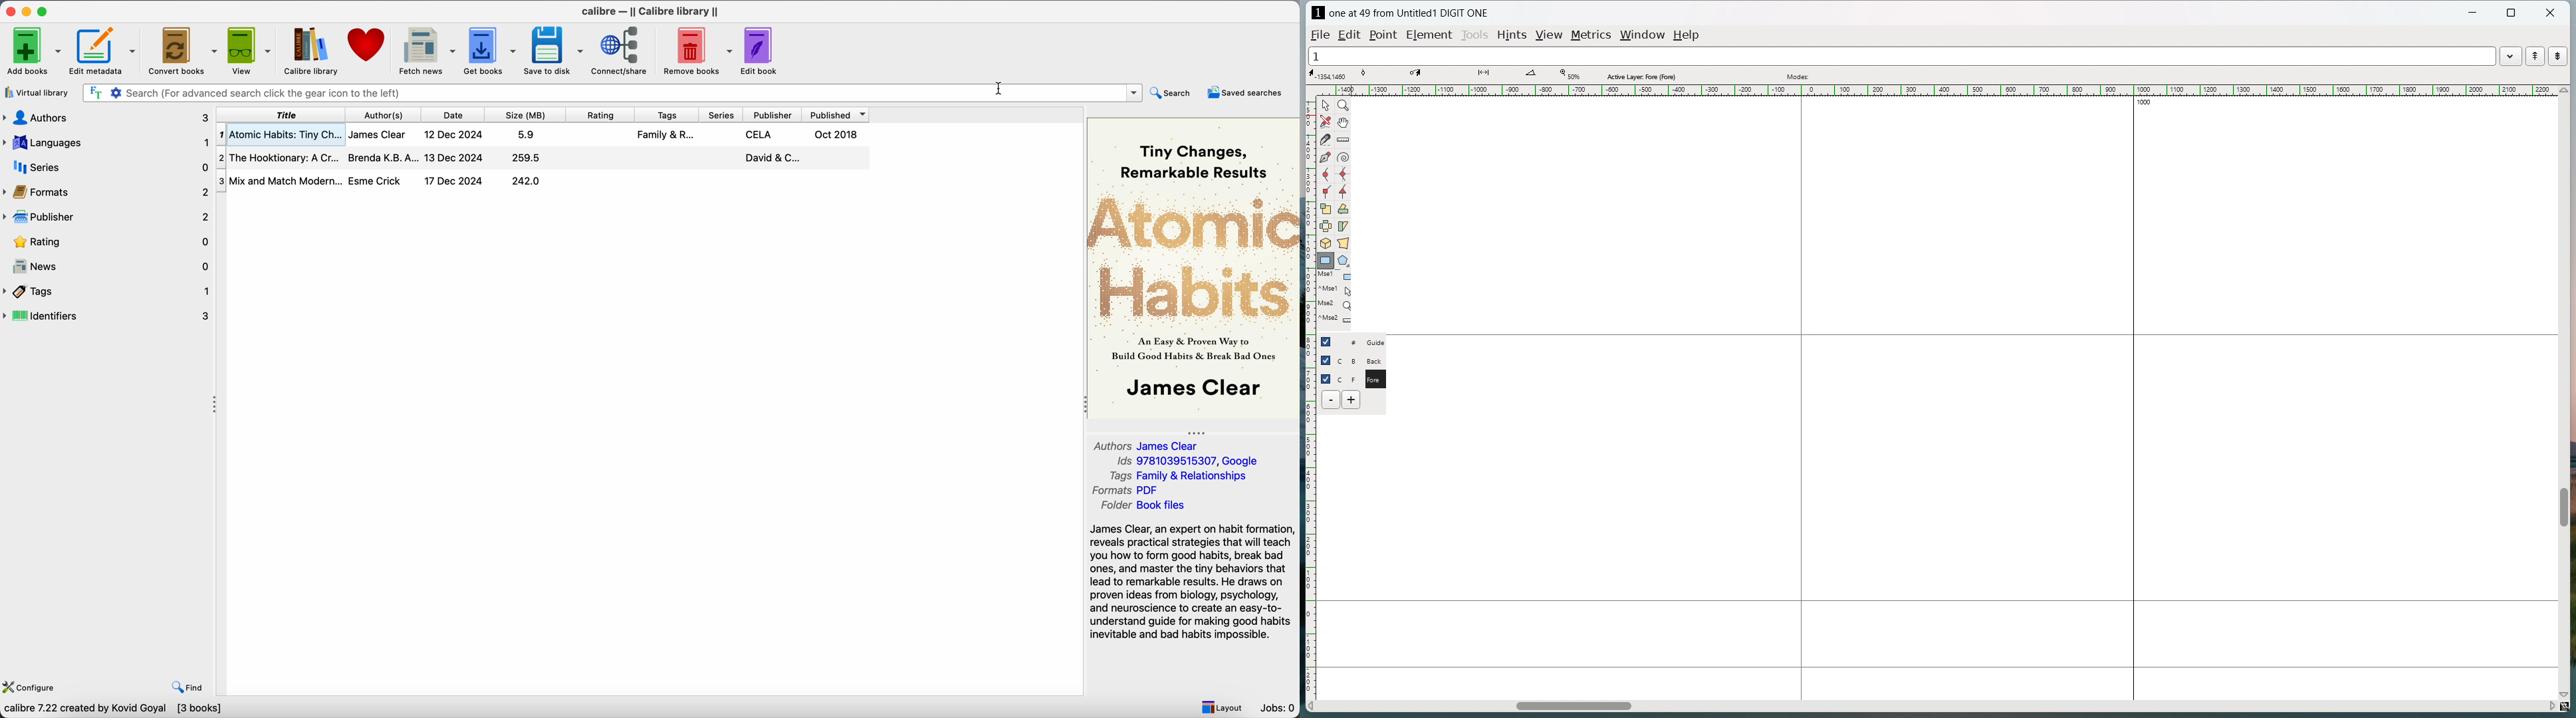 This screenshot has height=728, width=2576. Describe the element at coordinates (761, 135) in the screenshot. I see `CELA` at that location.